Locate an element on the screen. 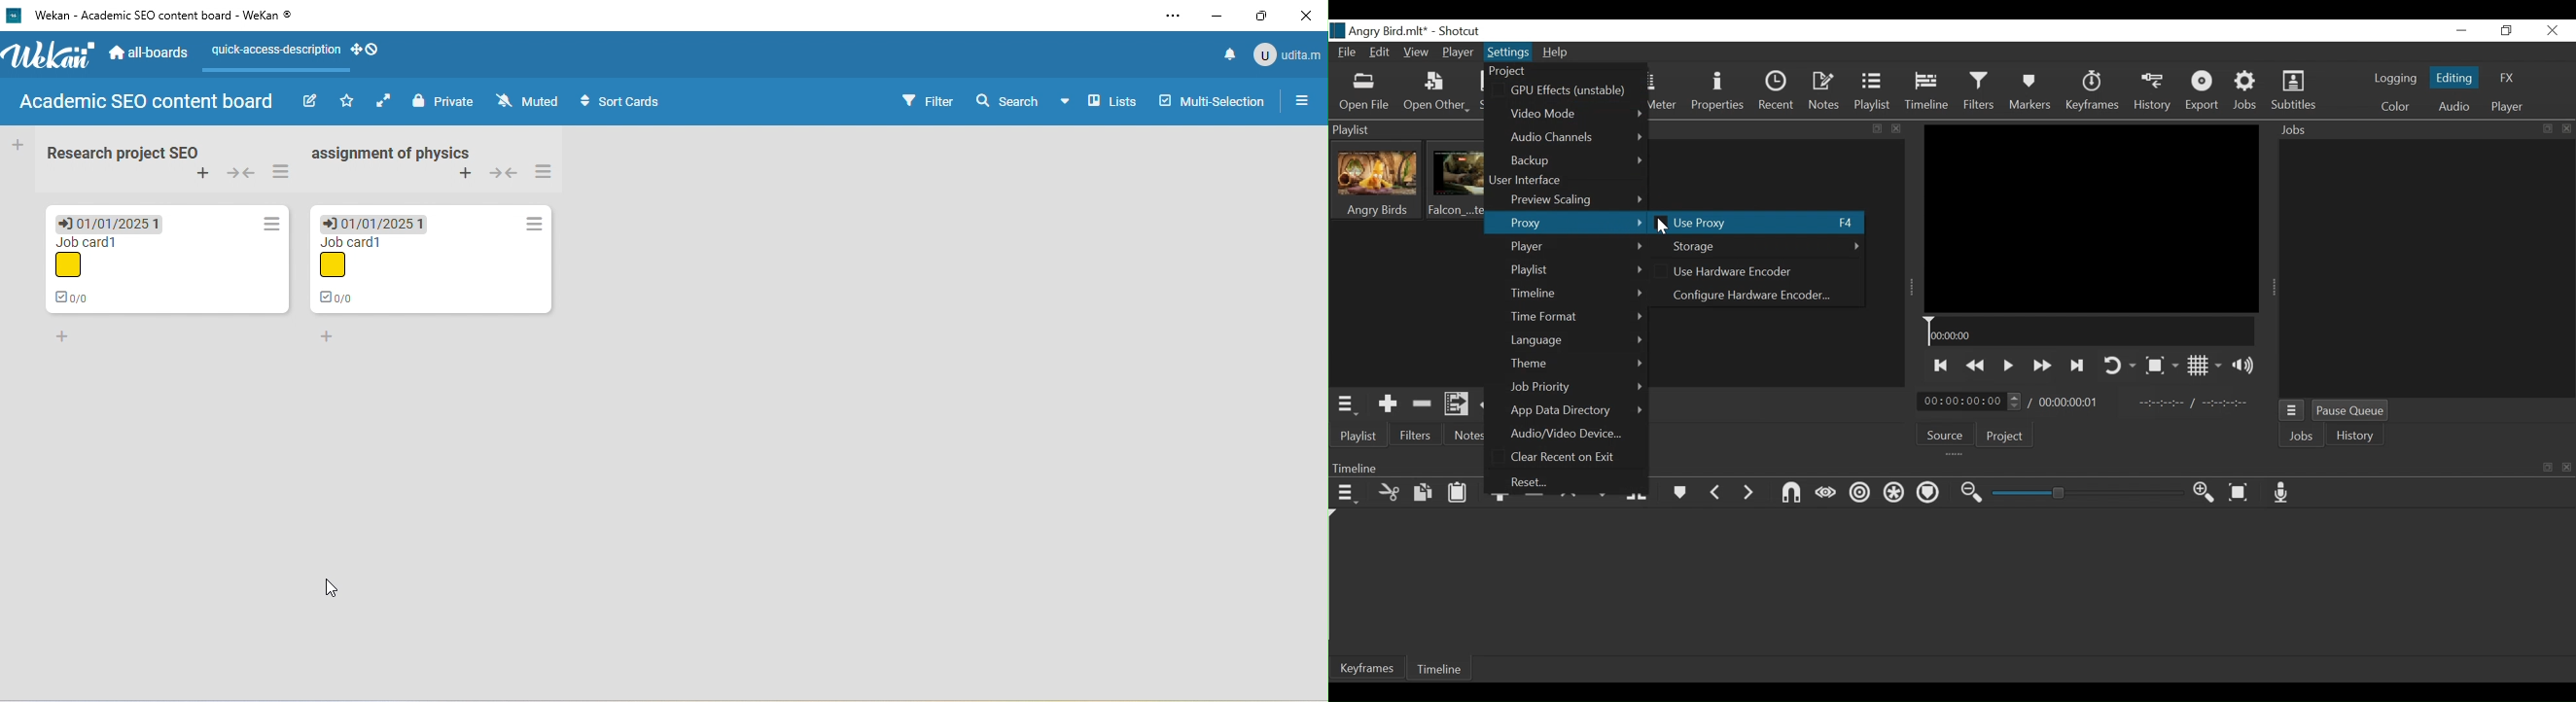  Close is located at coordinates (2552, 30).